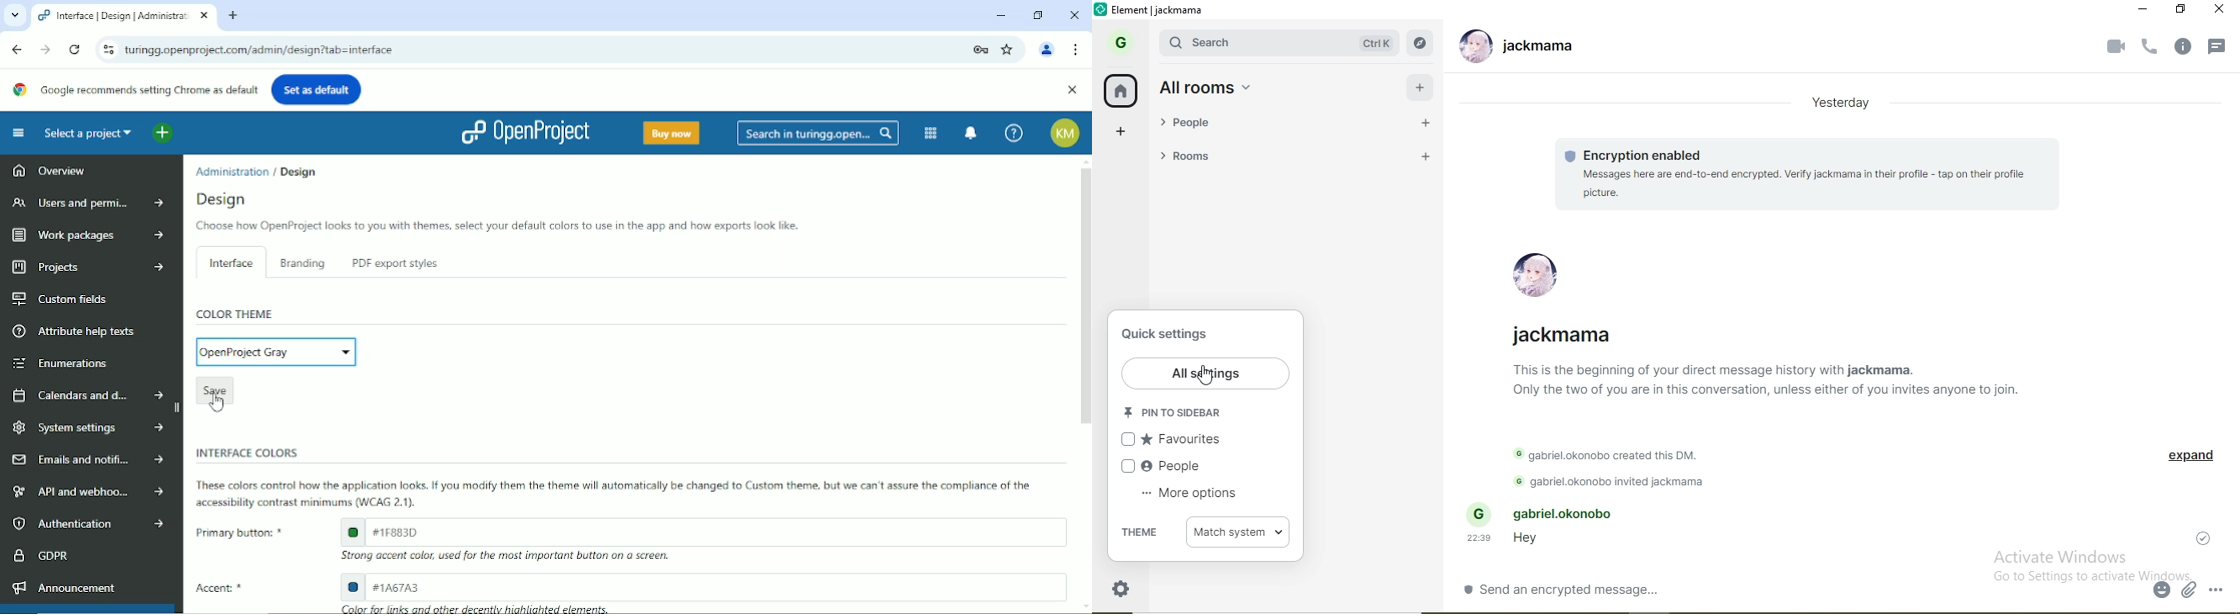 This screenshot has height=616, width=2240. Describe the element at coordinates (236, 532) in the screenshot. I see `Primary button` at that location.